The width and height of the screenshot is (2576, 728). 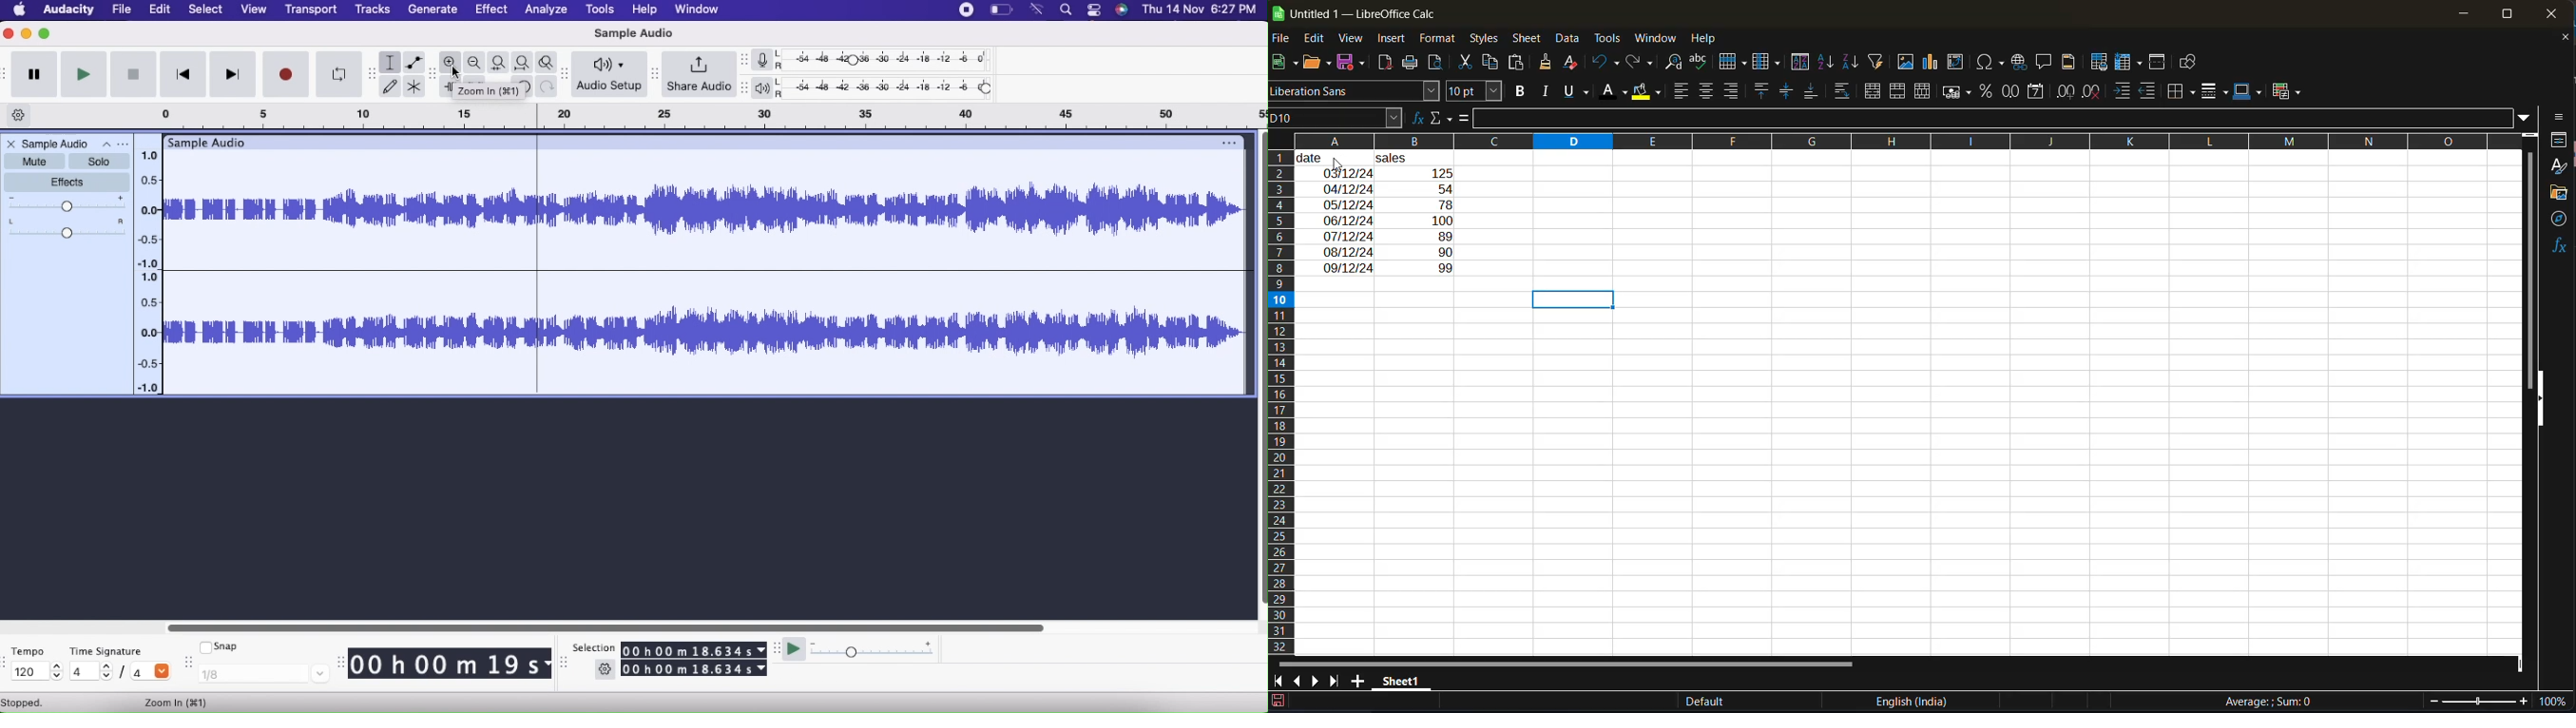 What do you see at coordinates (2094, 94) in the screenshot?
I see `delete decimal place` at bounding box center [2094, 94].